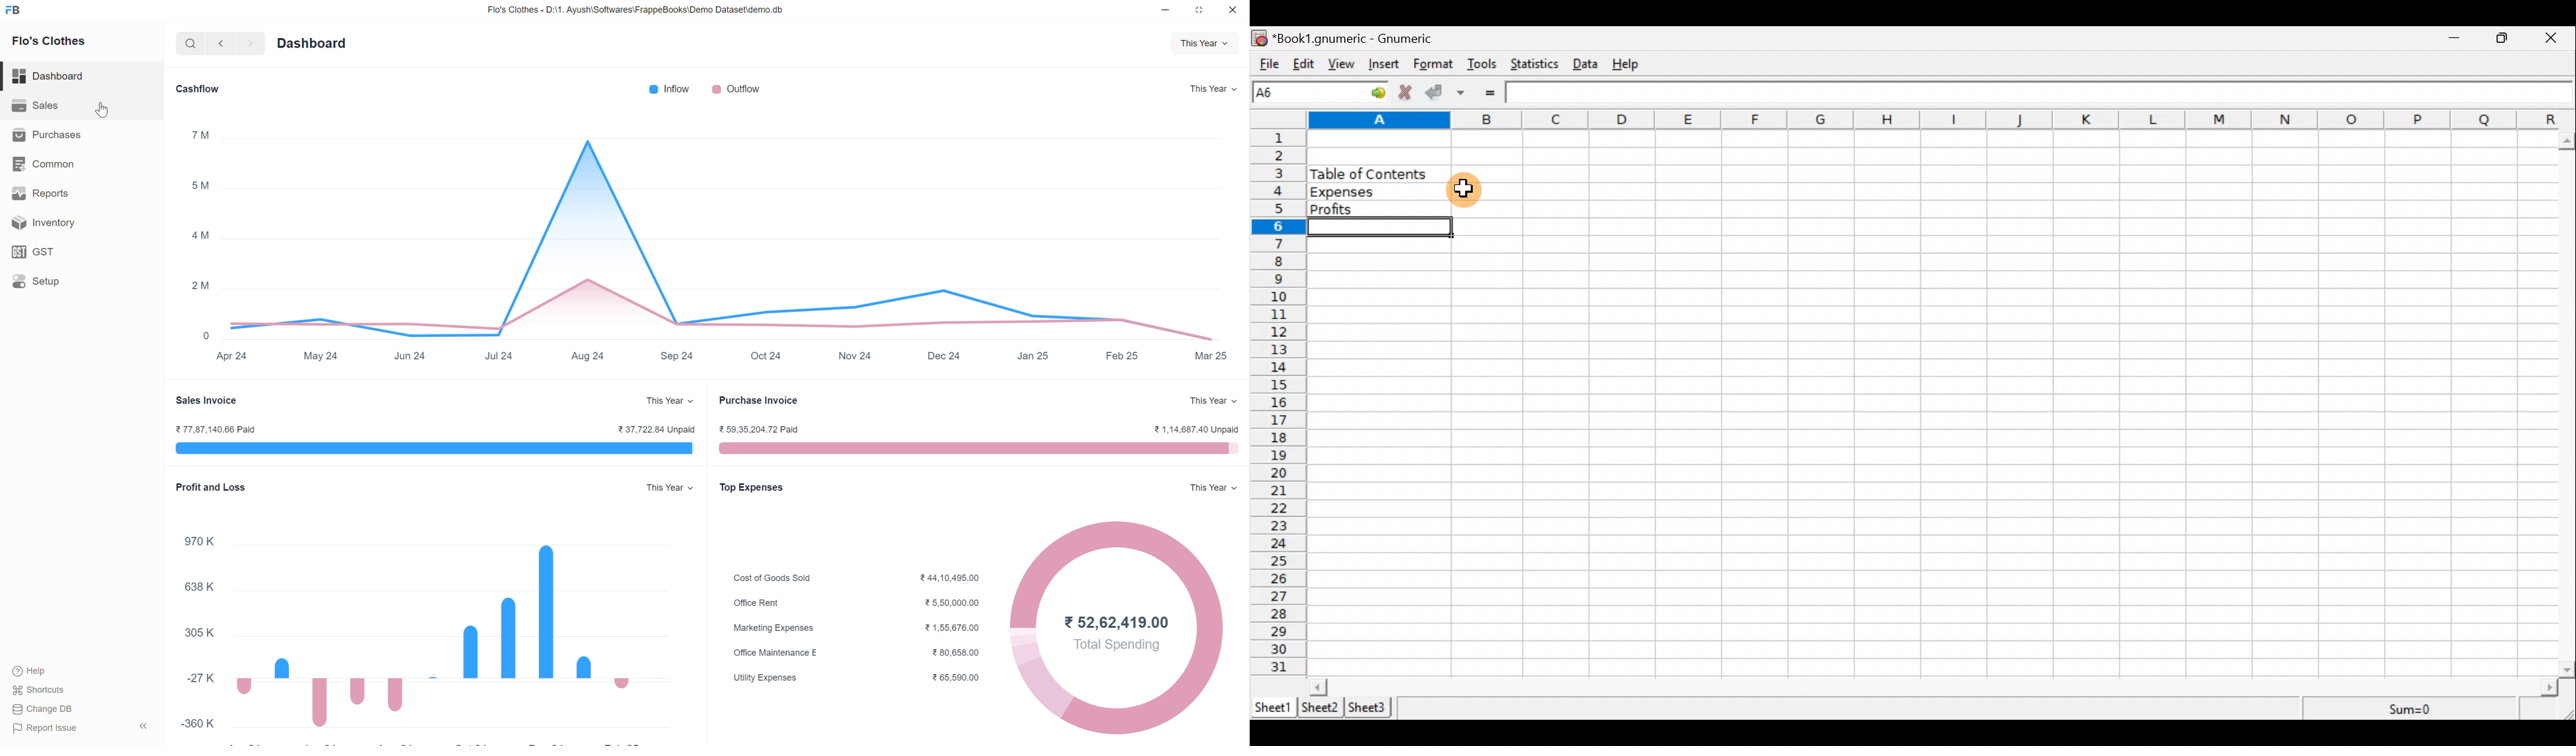 The width and height of the screenshot is (2576, 756). What do you see at coordinates (1192, 427) in the screenshot?
I see `¥ 1,14,687.40 Unpaid` at bounding box center [1192, 427].